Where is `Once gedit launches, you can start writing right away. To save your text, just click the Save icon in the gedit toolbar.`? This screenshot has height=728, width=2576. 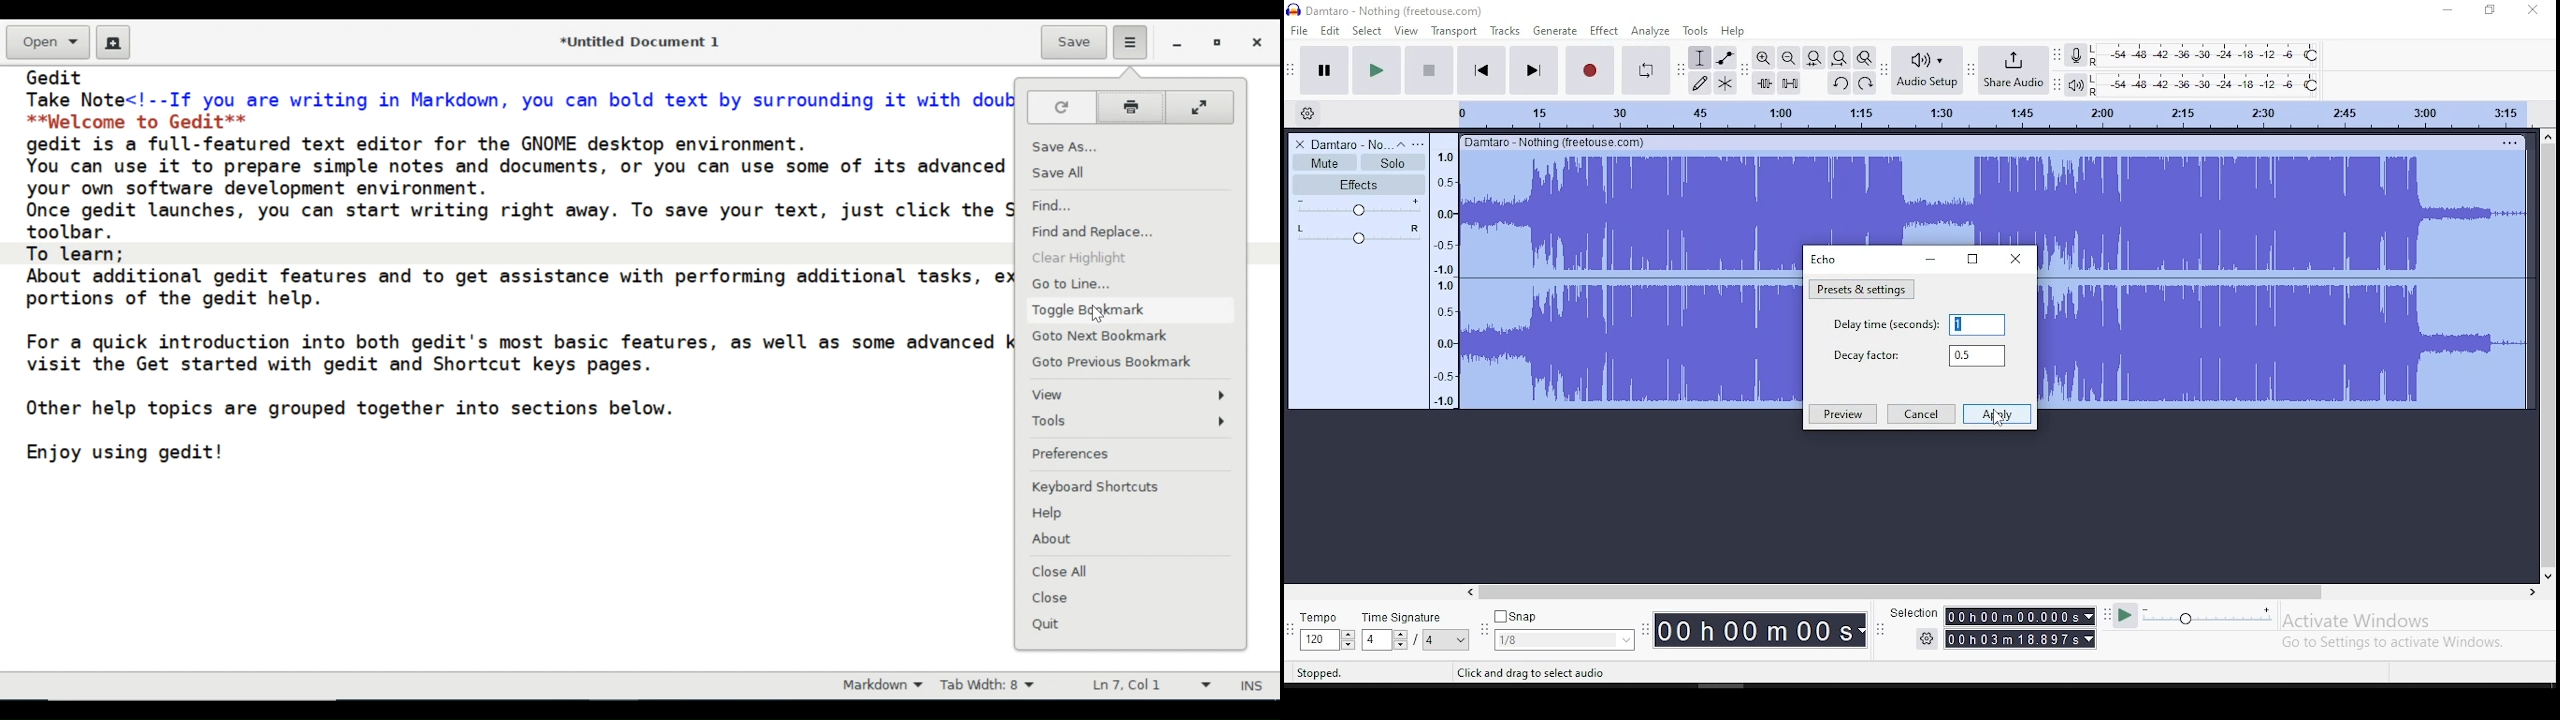 Once gedit launches, you can start writing right away. To save your text, just click the Save icon in the gedit toolbar. is located at coordinates (523, 221).